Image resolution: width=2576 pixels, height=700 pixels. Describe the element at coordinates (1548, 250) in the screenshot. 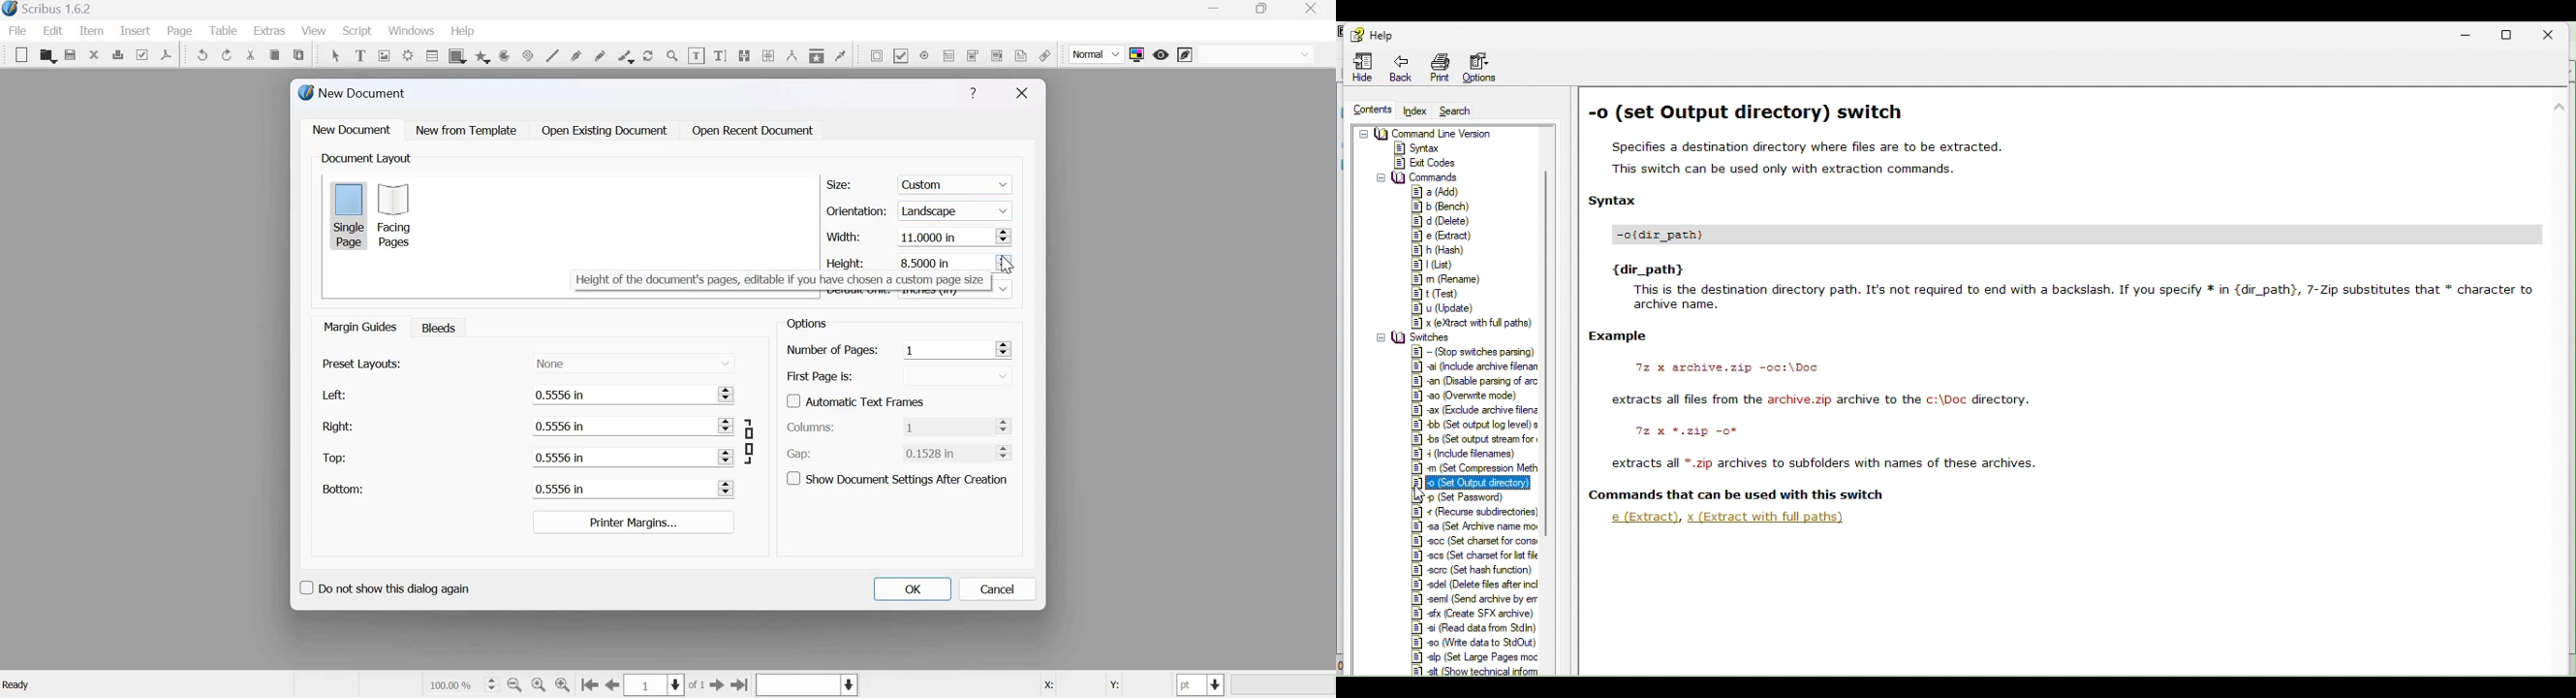

I see `scrollbar` at that location.